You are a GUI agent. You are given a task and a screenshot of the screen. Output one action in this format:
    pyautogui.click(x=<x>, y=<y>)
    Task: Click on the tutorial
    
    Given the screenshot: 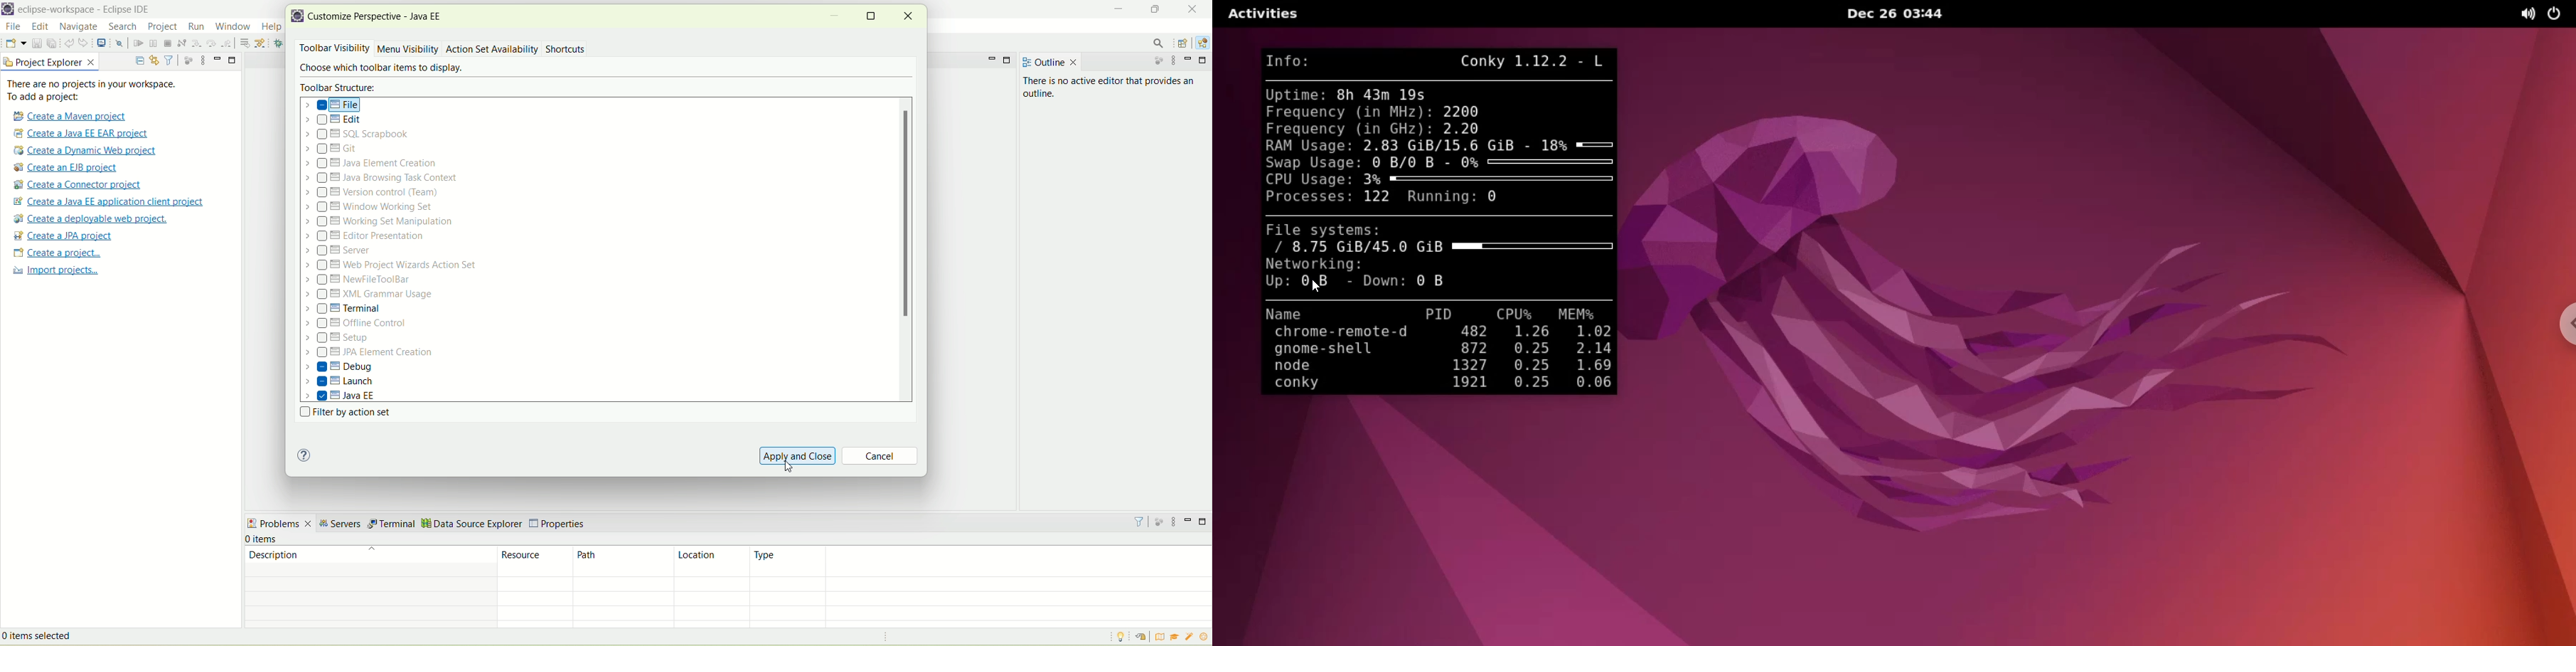 What is the action you would take?
    pyautogui.click(x=1176, y=637)
    